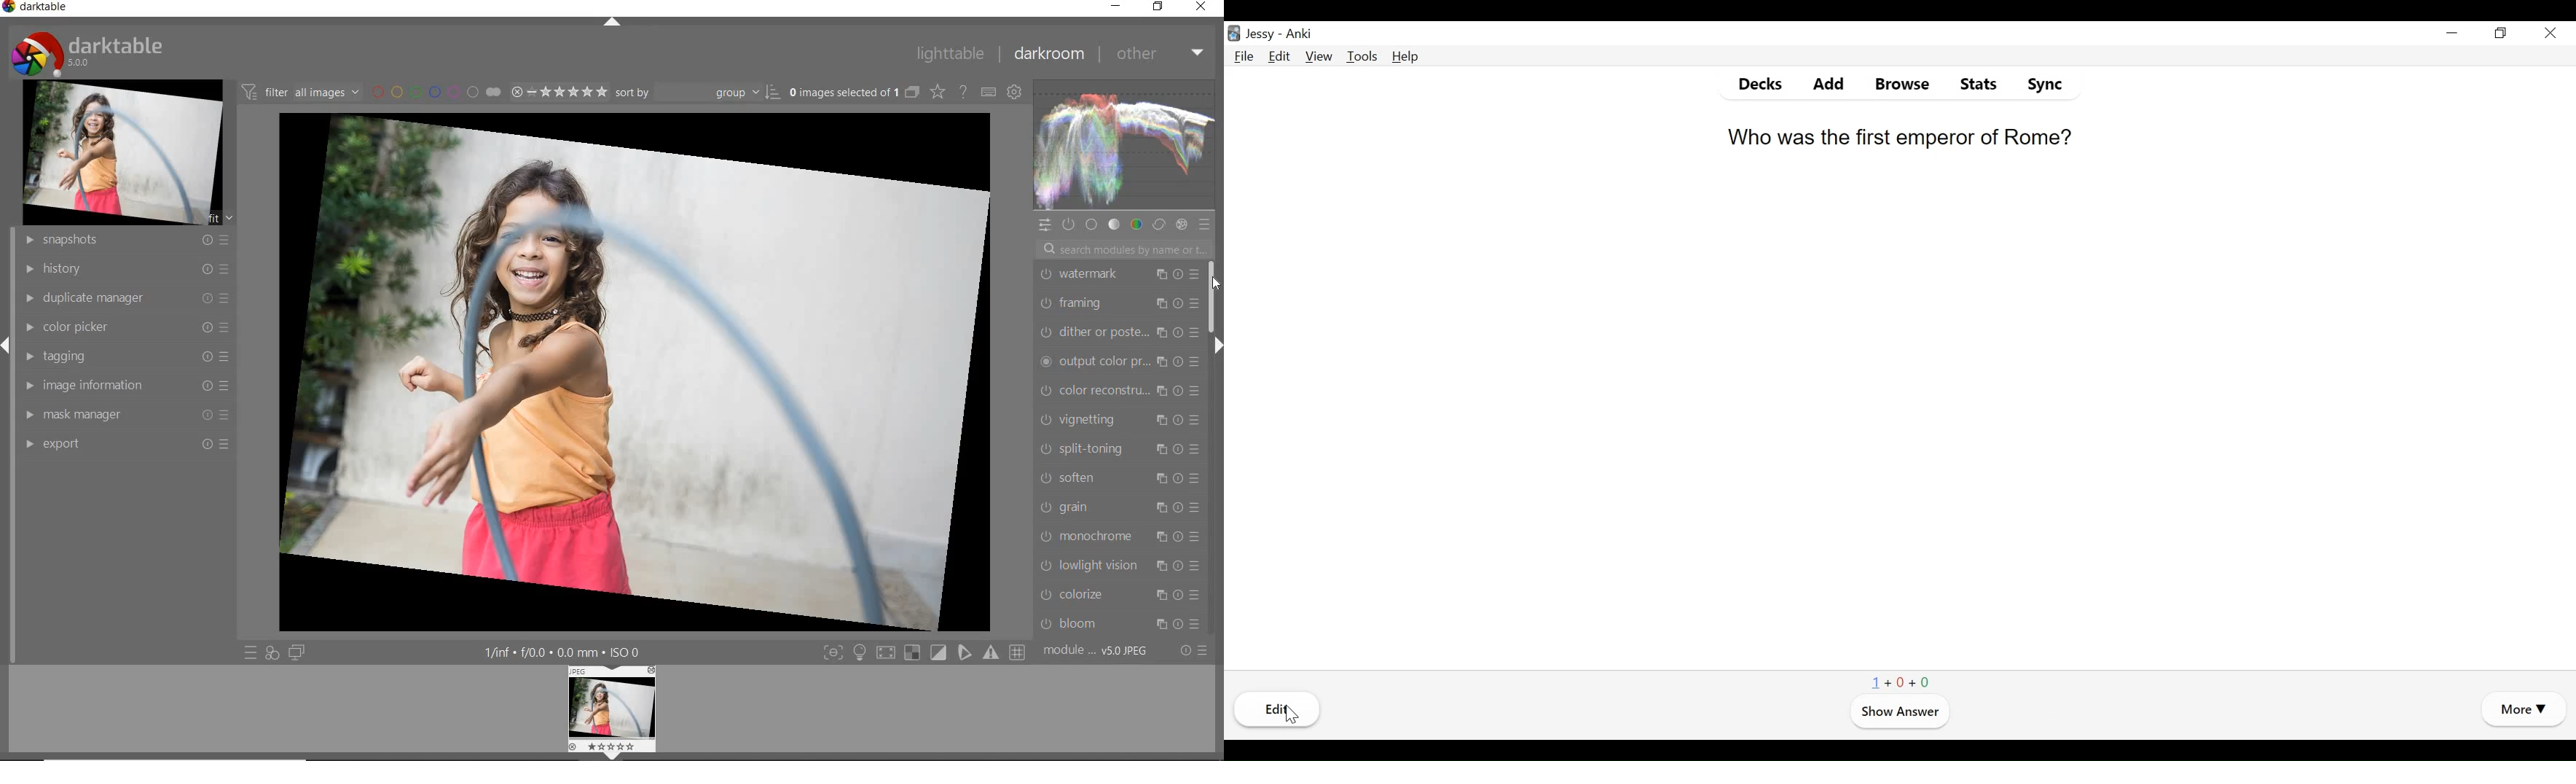 The image size is (2576, 784). I want to click on scrollbar, so click(1215, 295).